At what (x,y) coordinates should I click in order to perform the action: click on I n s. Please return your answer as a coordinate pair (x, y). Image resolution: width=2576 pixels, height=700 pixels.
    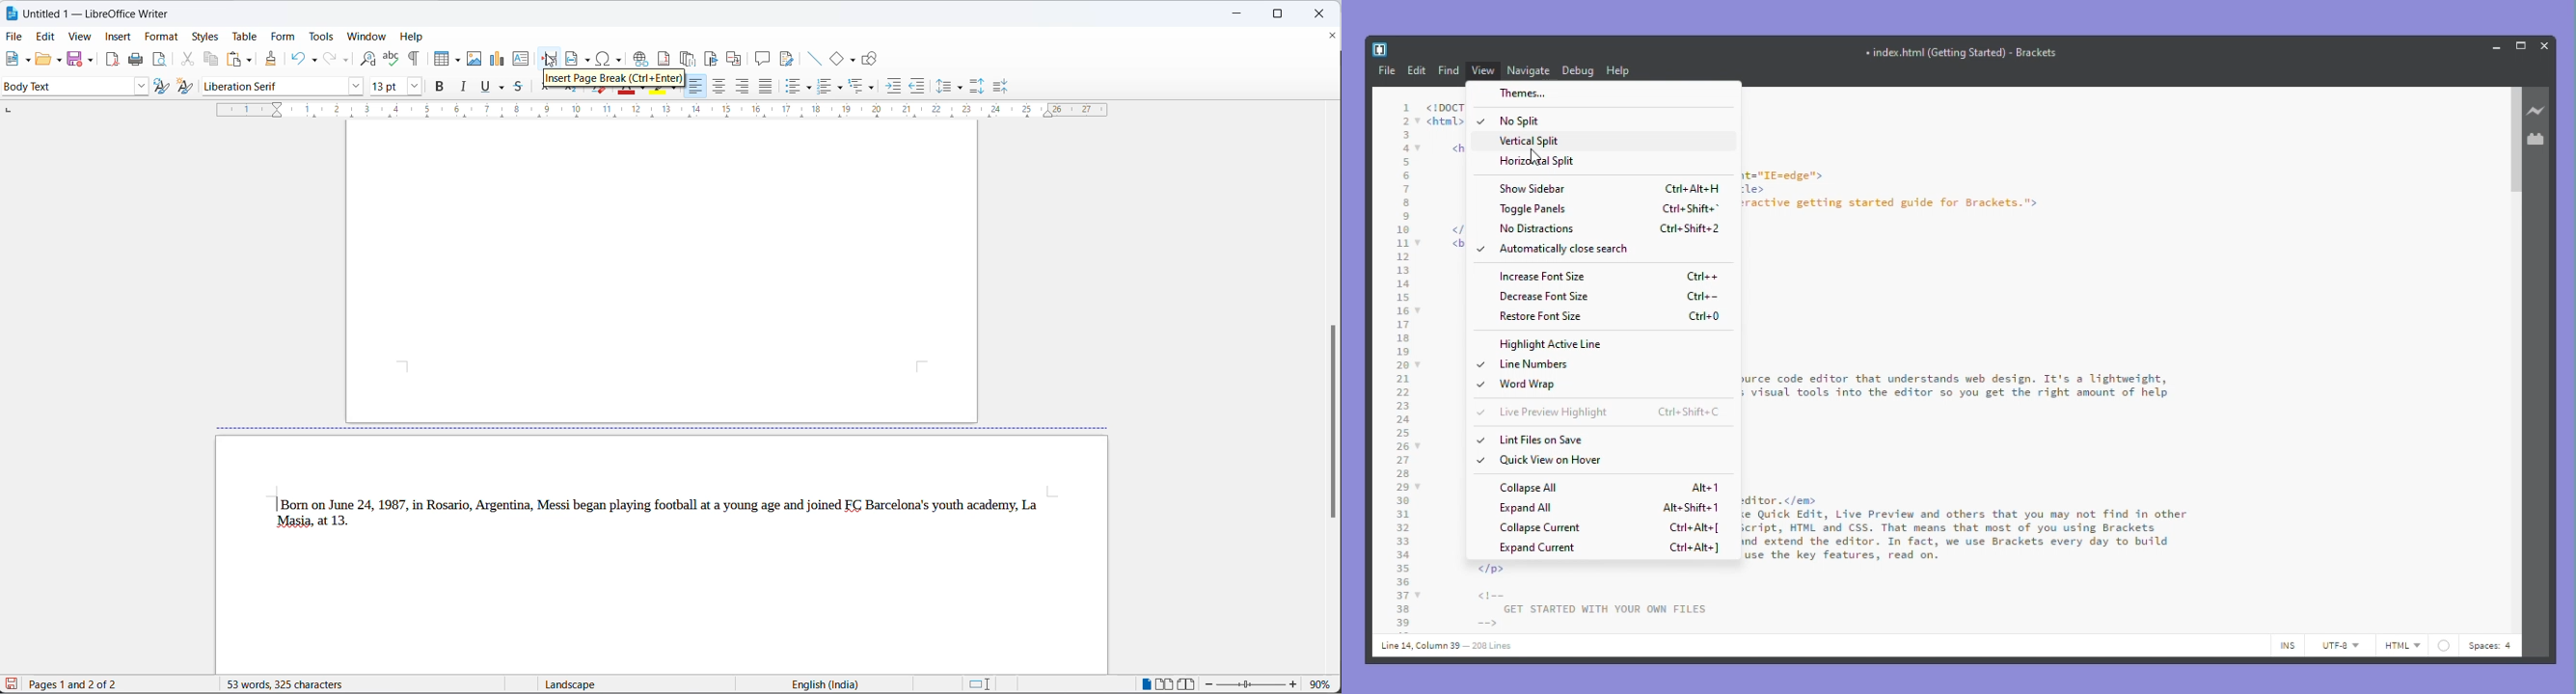
    Looking at the image, I should click on (2289, 645).